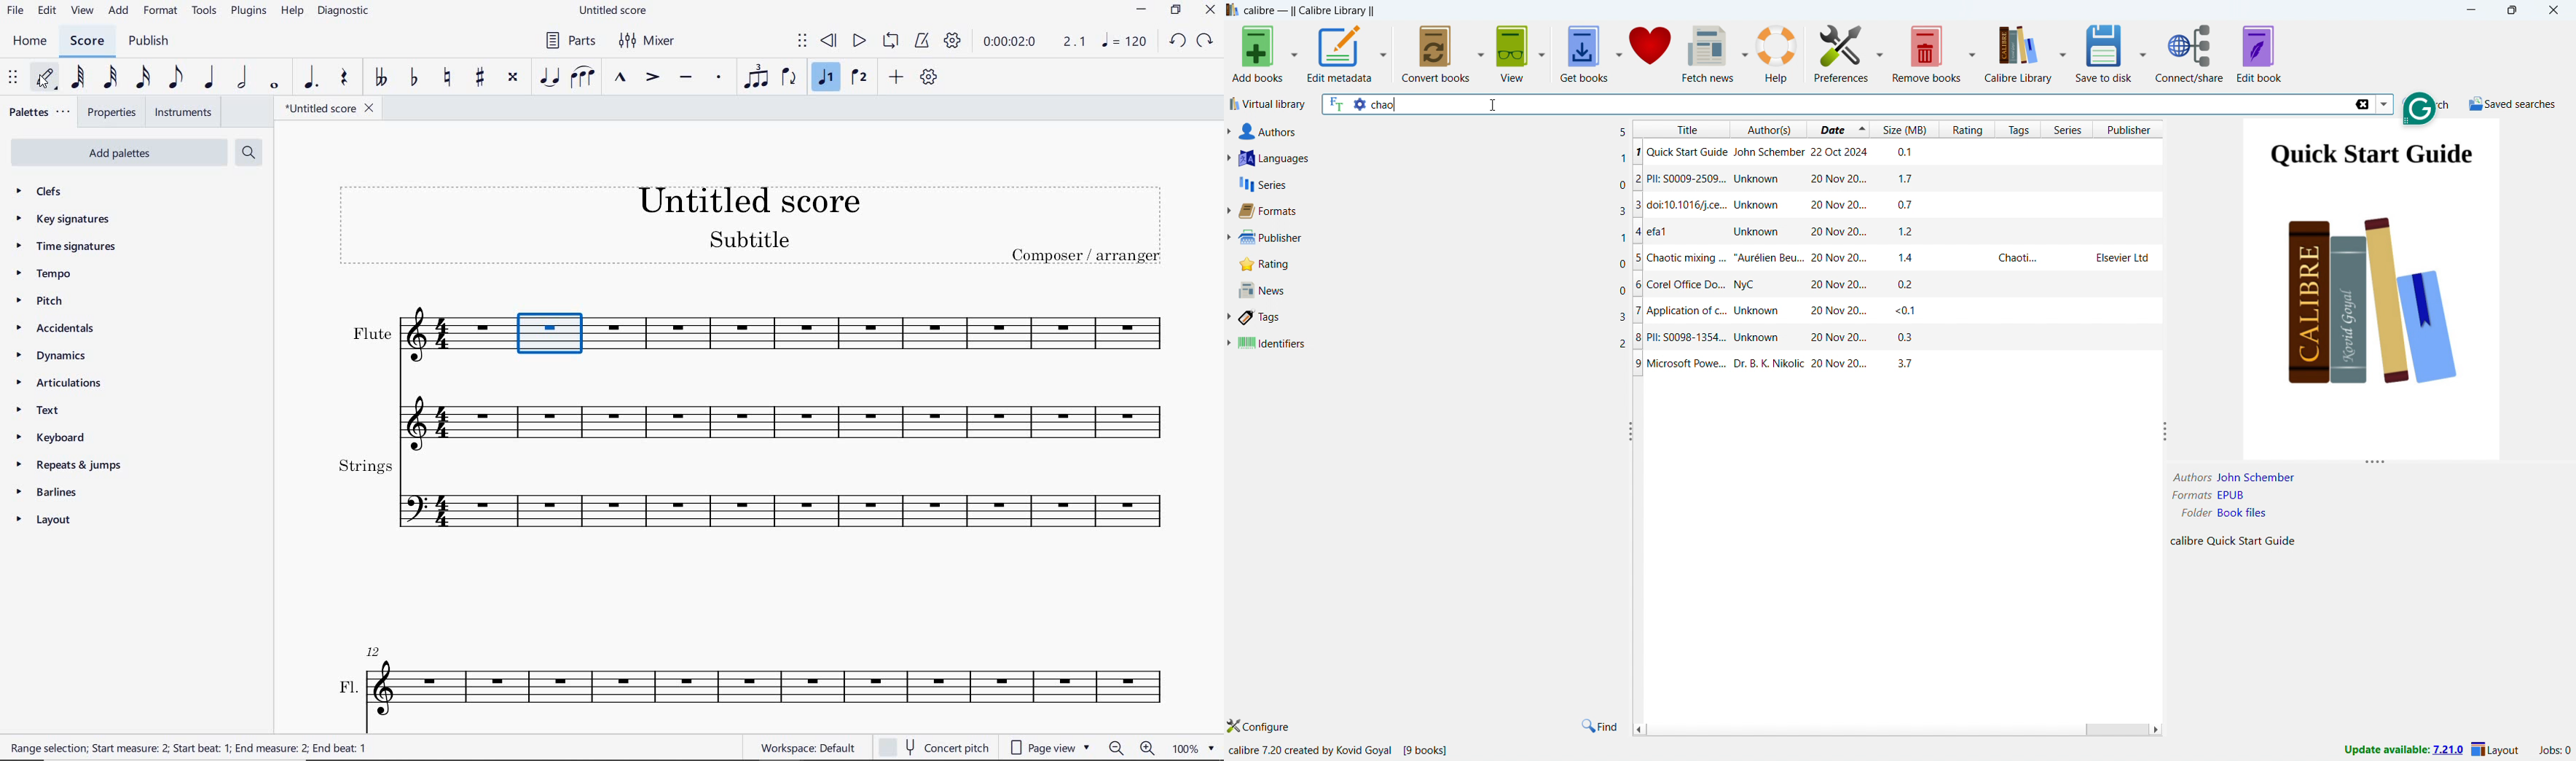 This screenshot has width=2576, height=784. What do you see at coordinates (1630, 432) in the screenshot?
I see `resize` at bounding box center [1630, 432].